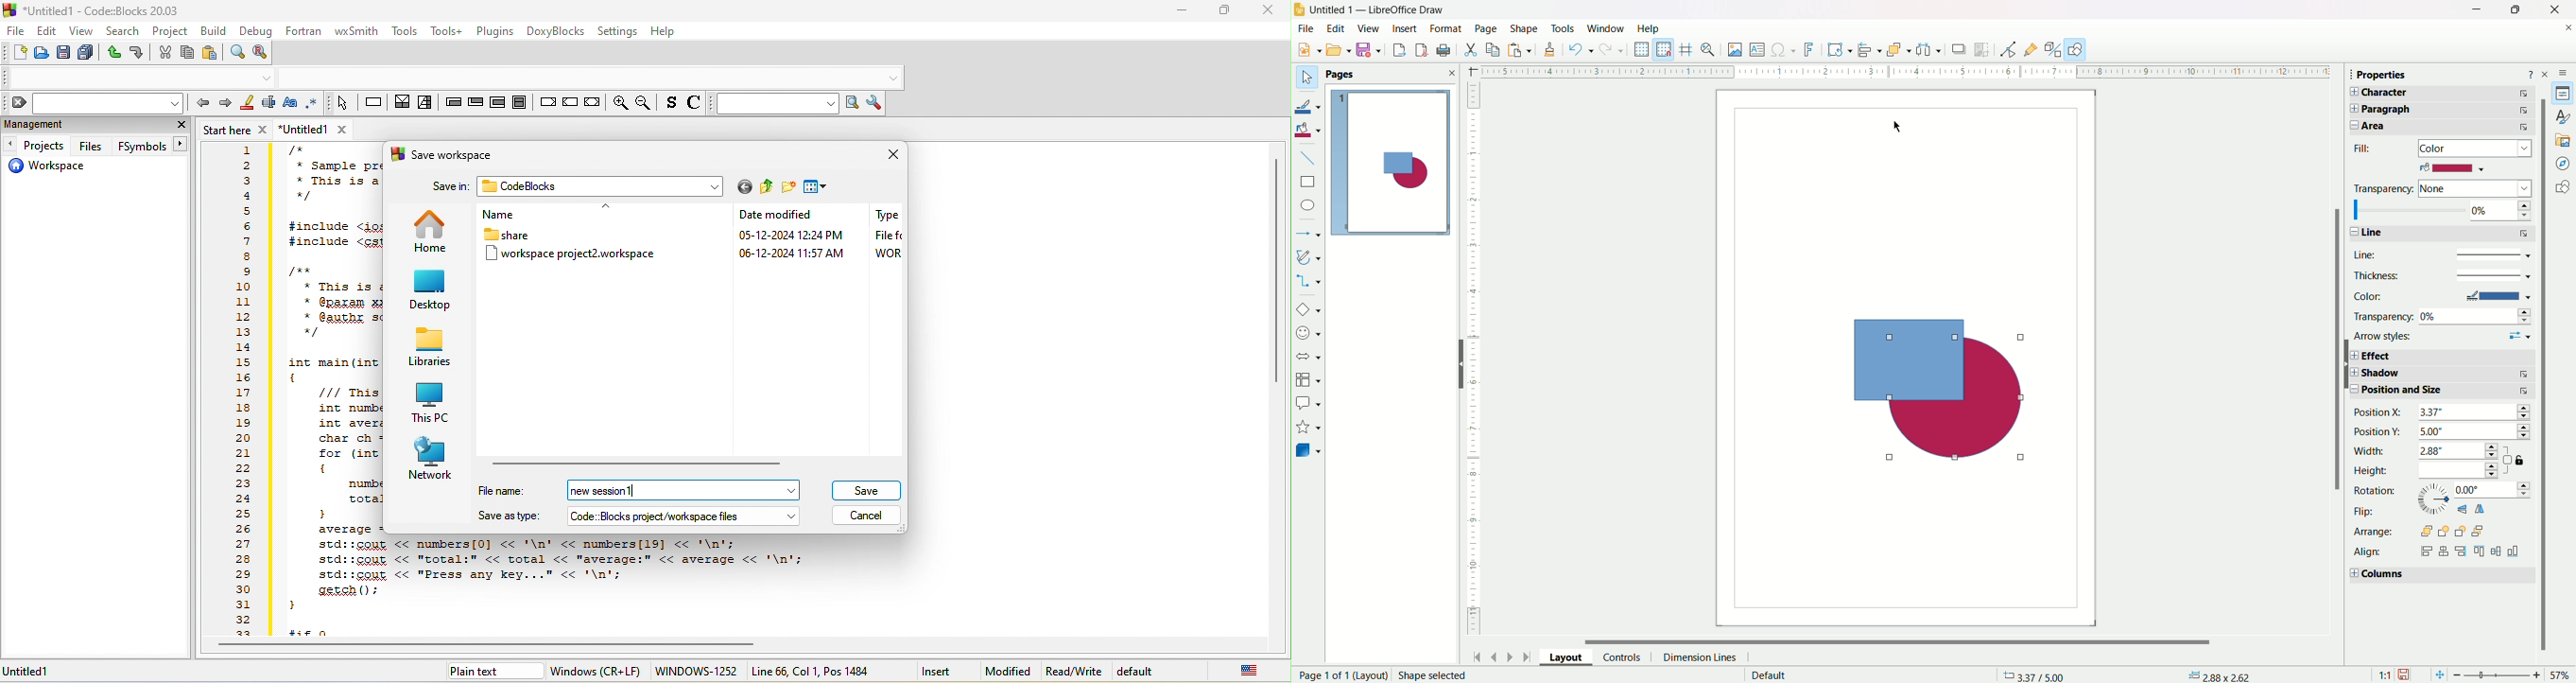  I want to click on gallery, so click(2561, 139).